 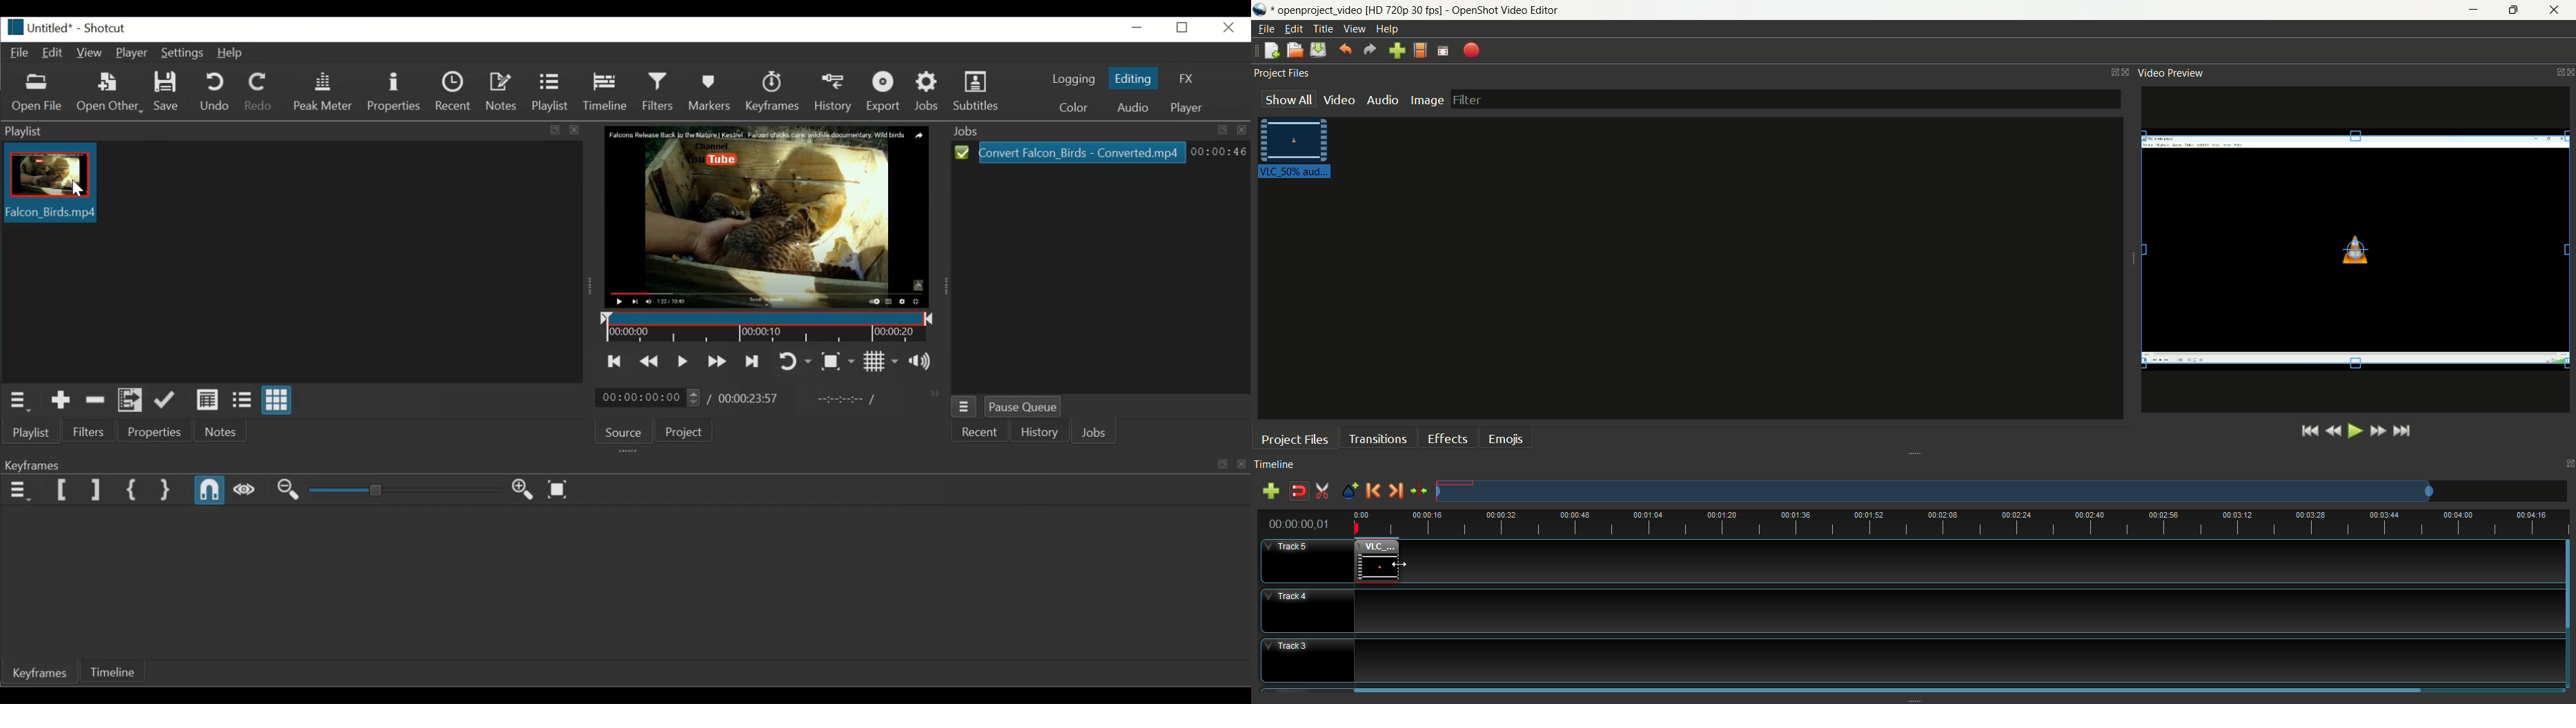 What do you see at coordinates (1294, 50) in the screenshot?
I see `open project` at bounding box center [1294, 50].